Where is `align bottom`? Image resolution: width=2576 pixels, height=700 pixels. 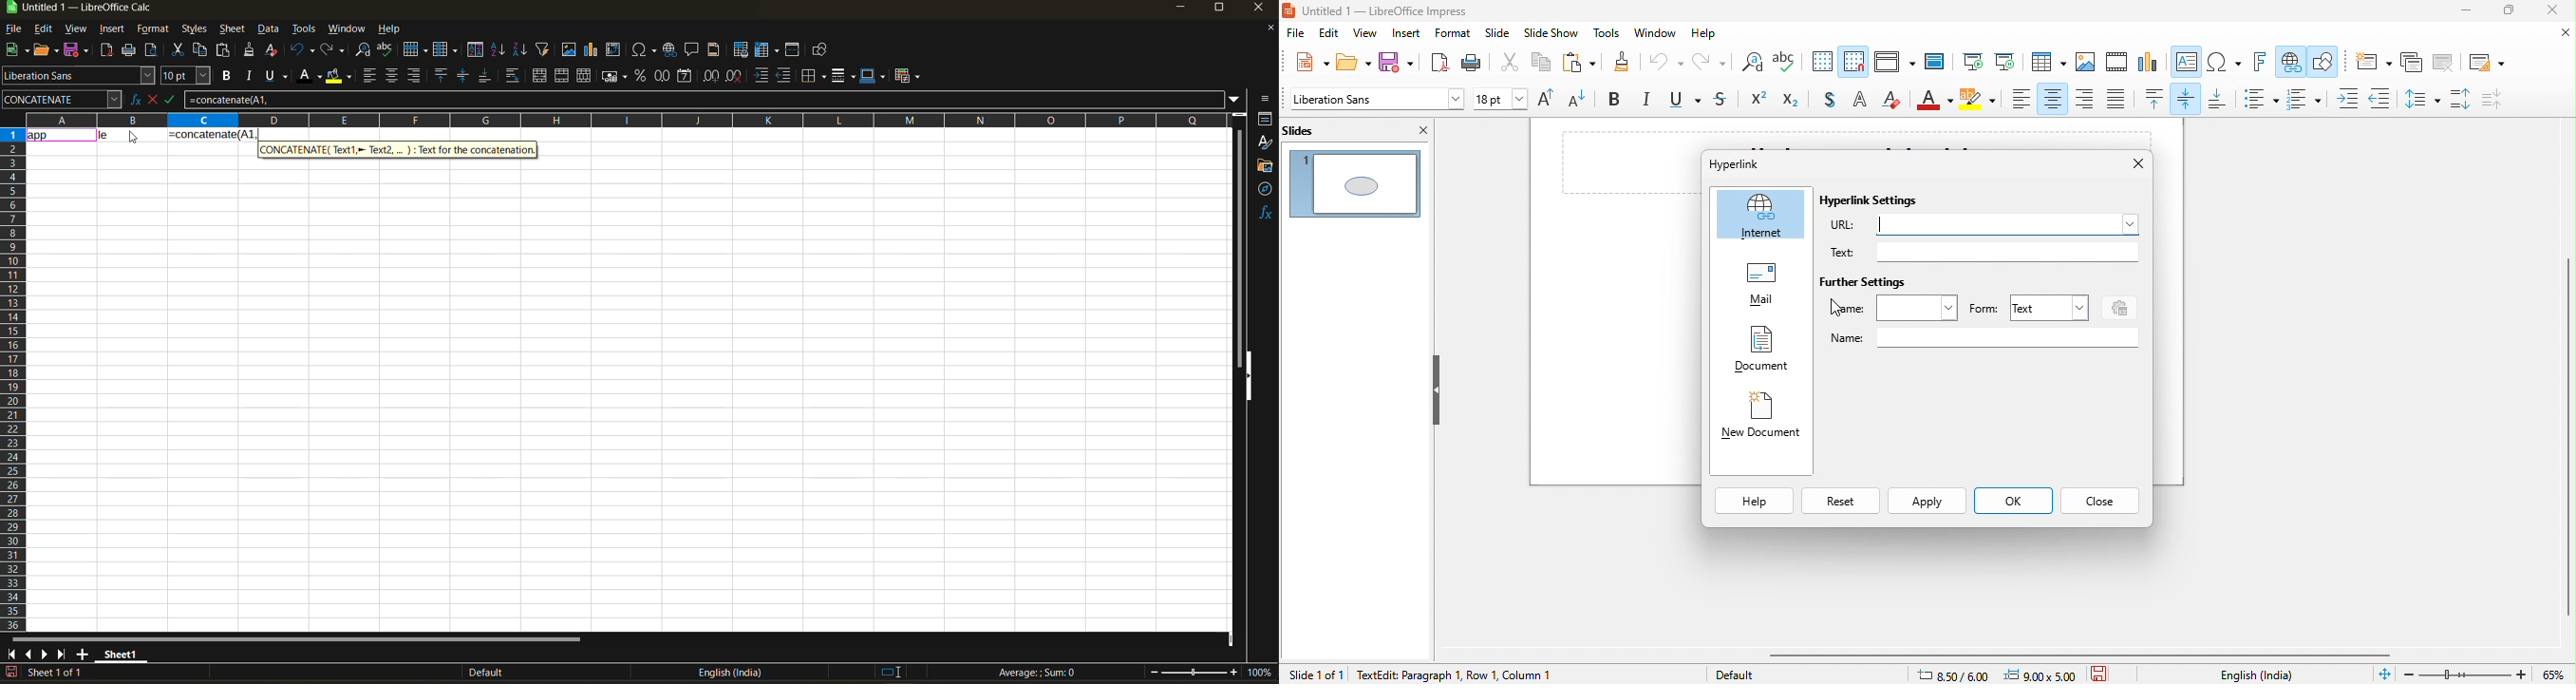
align bottom is located at coordinates (2218, 100).